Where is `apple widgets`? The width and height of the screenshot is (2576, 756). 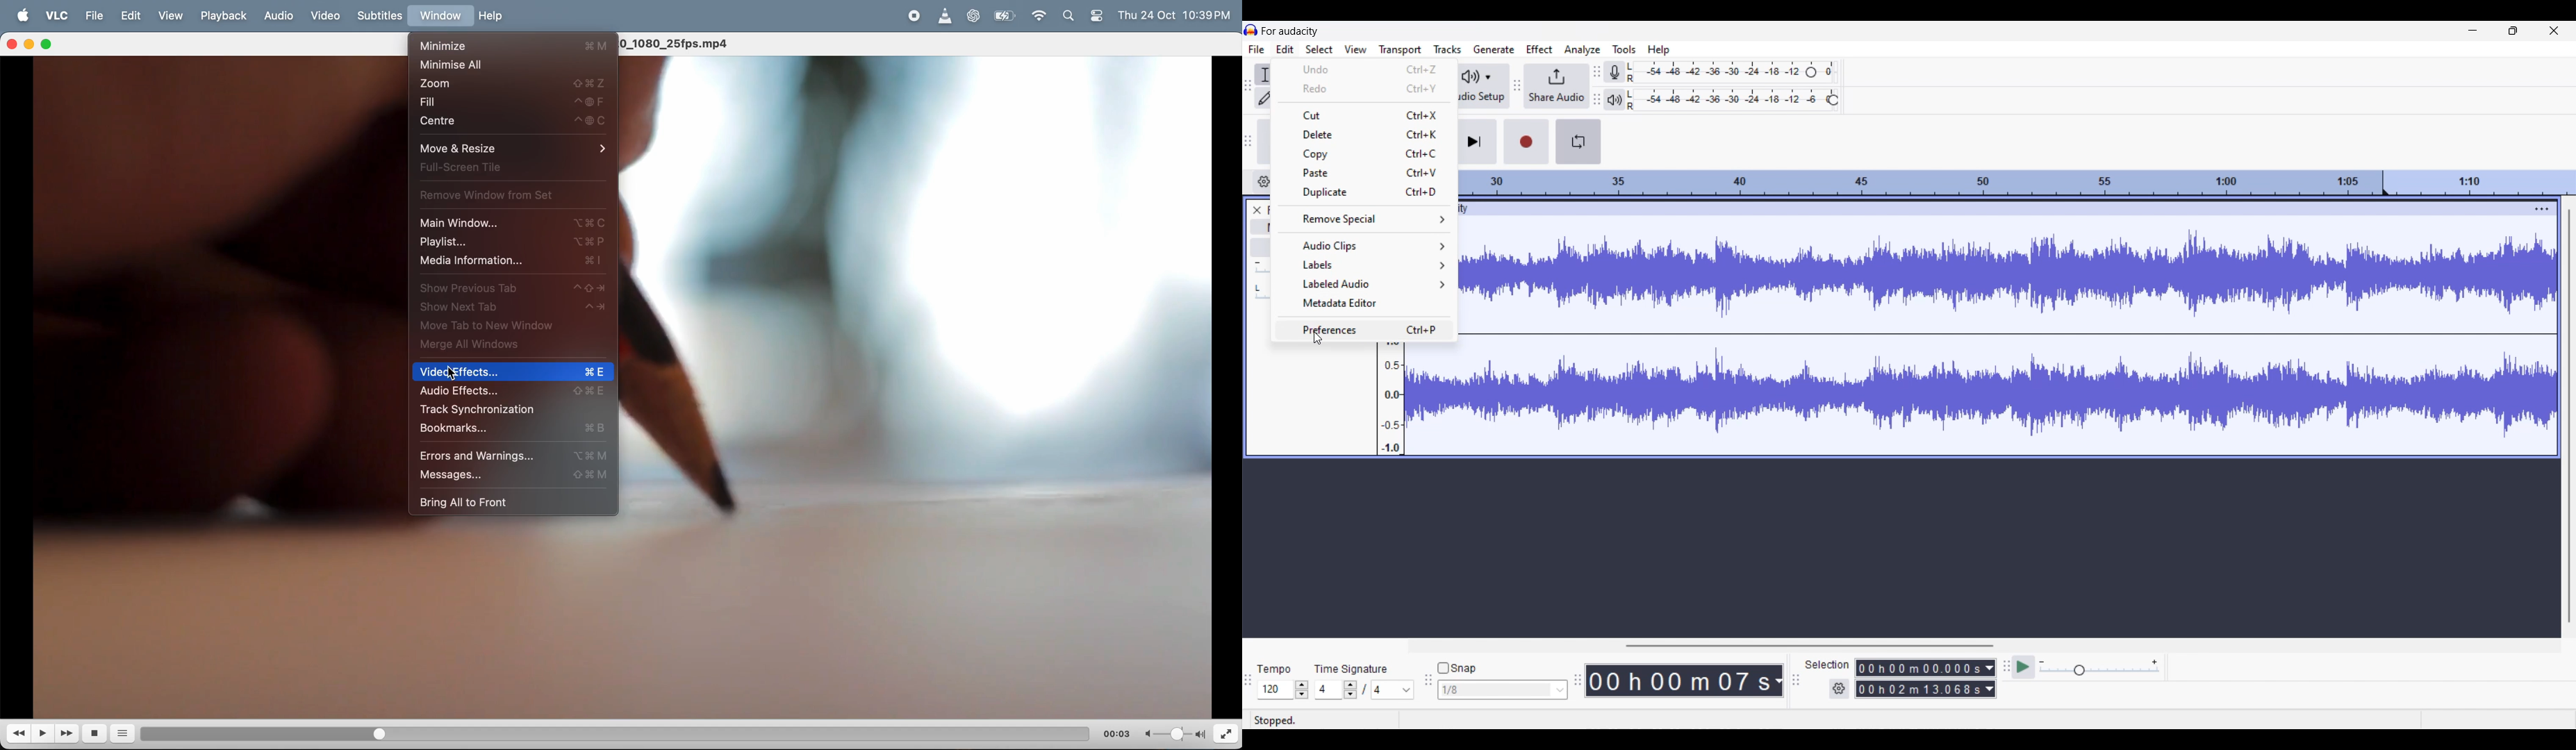
apple widgets is located at coordinates (1084, 16).